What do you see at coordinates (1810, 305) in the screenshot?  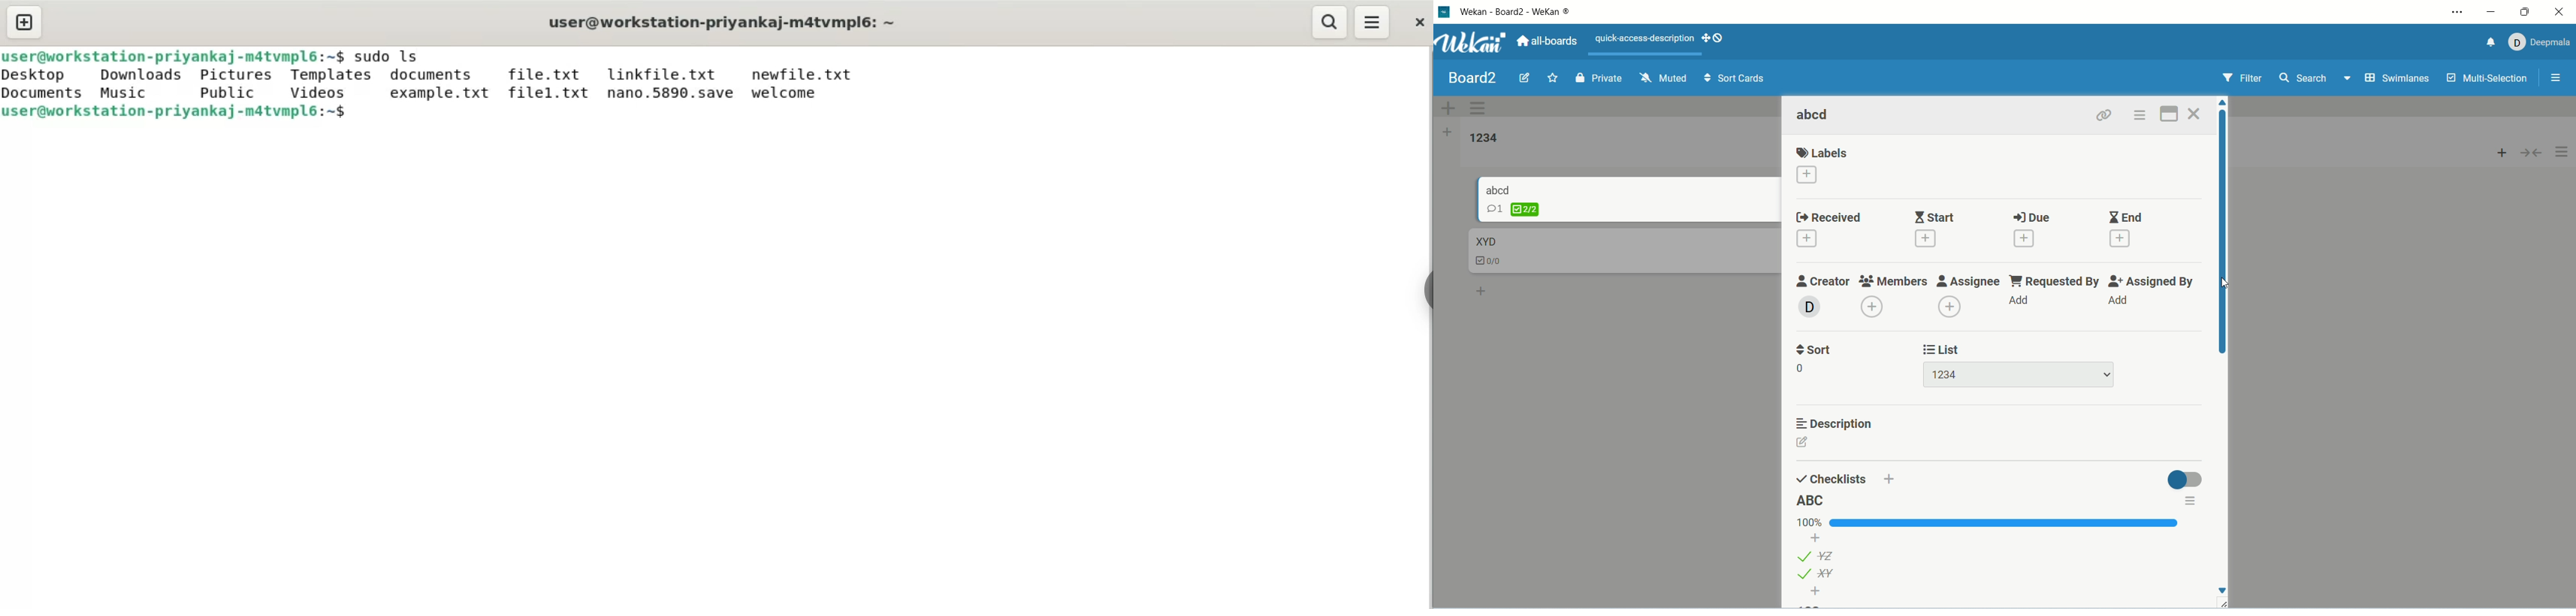 I see `avatar` at bounding box center [1810, 305].